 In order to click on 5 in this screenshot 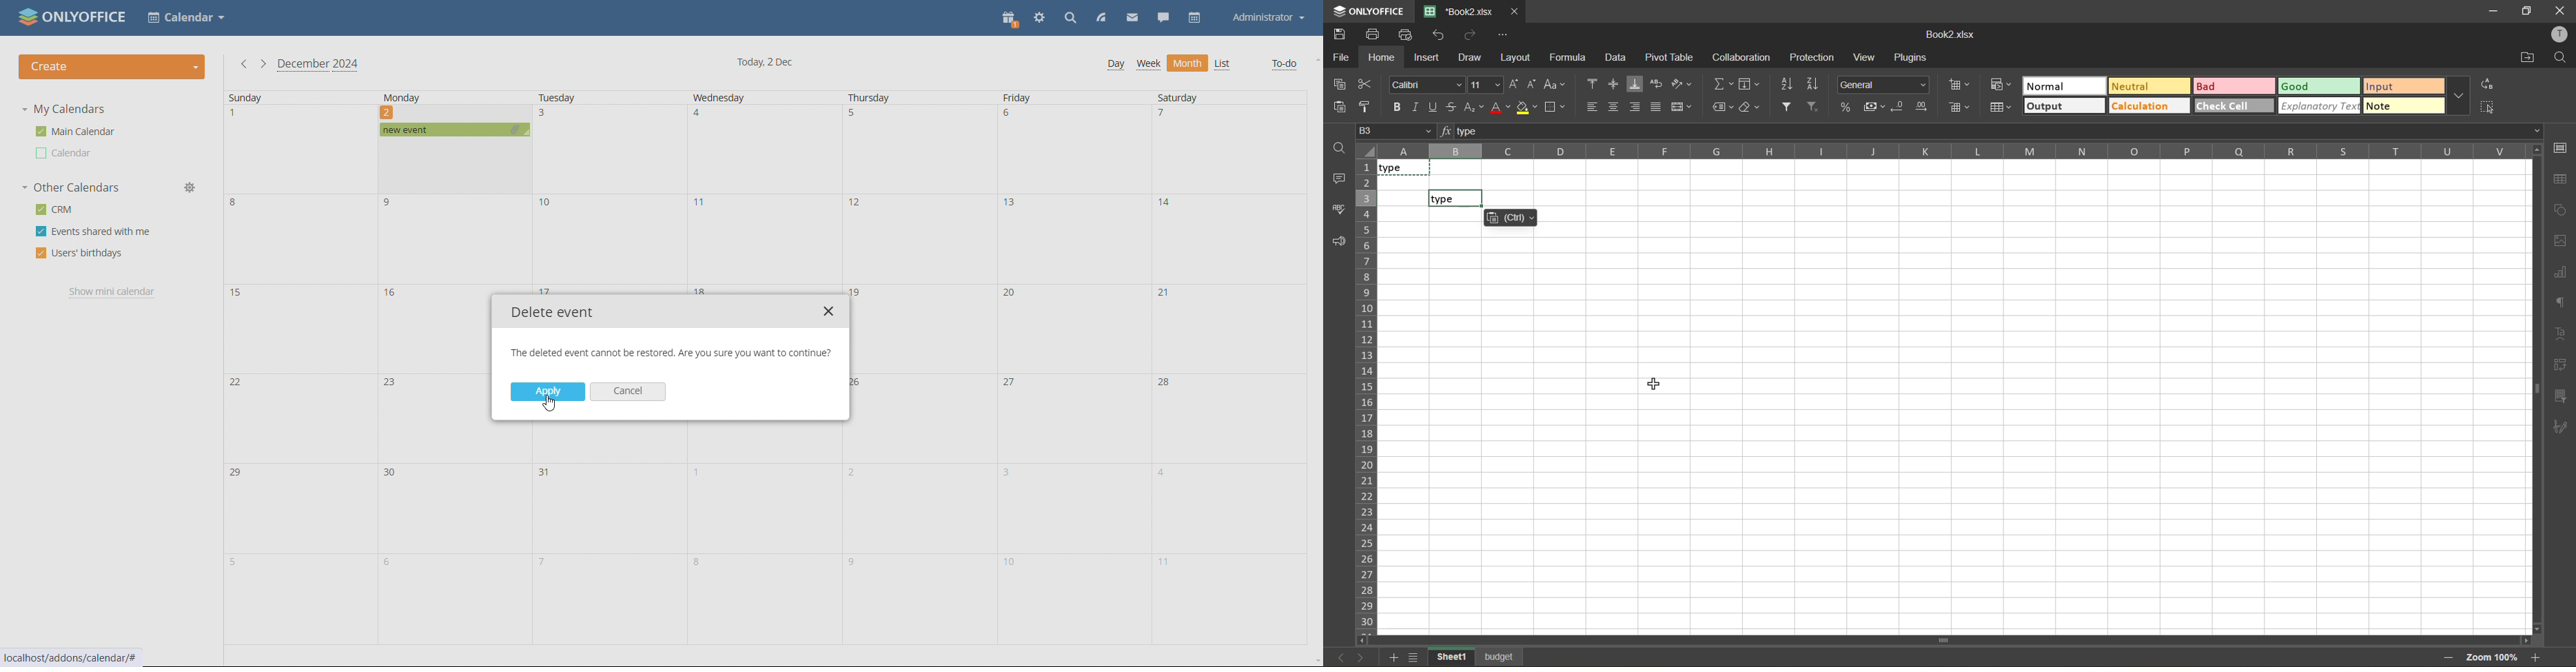, I will do `click(854, 116)`.